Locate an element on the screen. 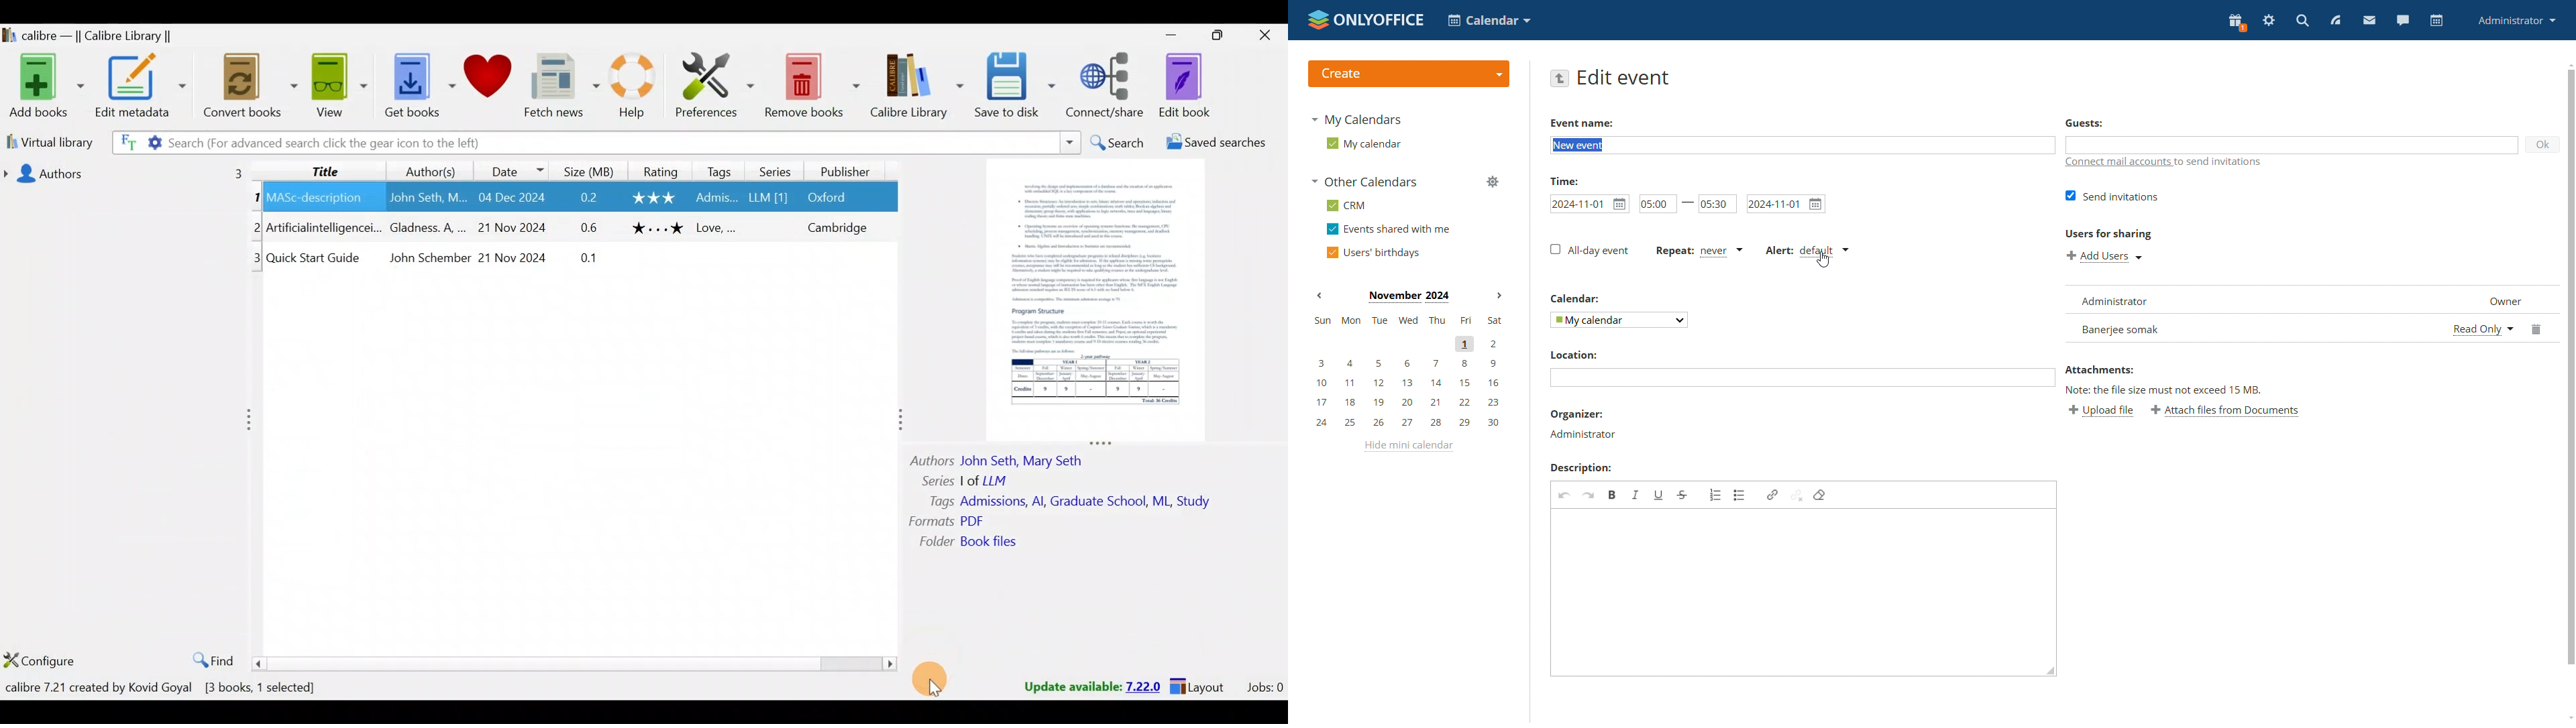 The height and width of the screenshot is (728, 2576). mini calendar is located at coordinates (1407, 371).